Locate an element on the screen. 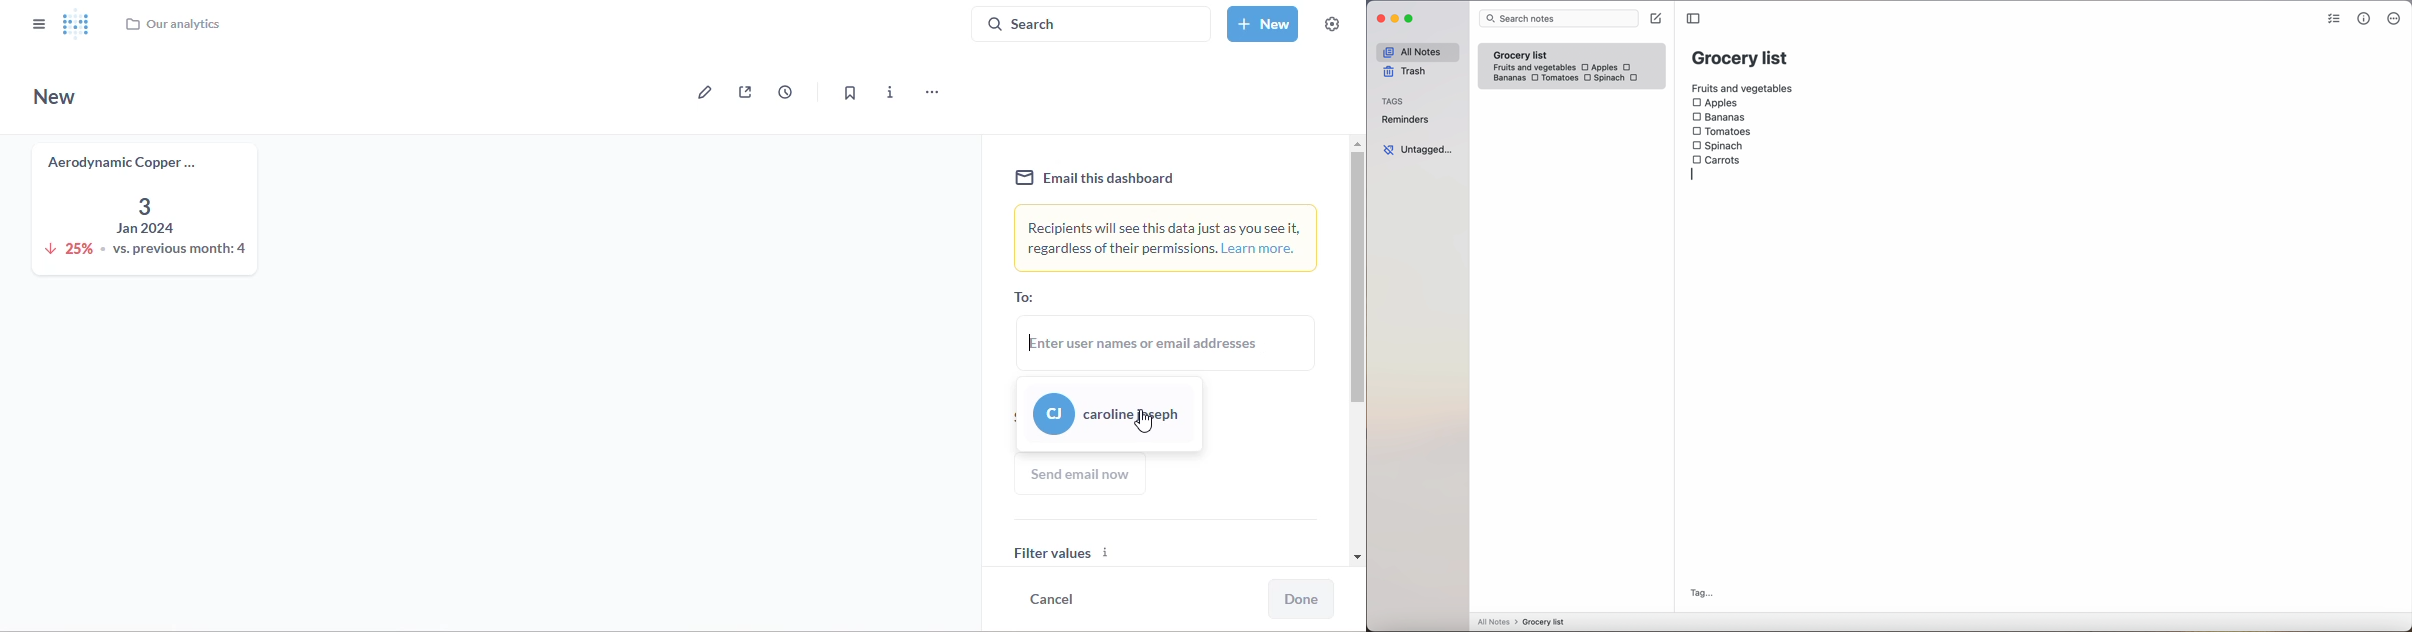 The width and height of the screenshot is (2436, 644). maximize Simplenote is located at coordinates (1411, 19).